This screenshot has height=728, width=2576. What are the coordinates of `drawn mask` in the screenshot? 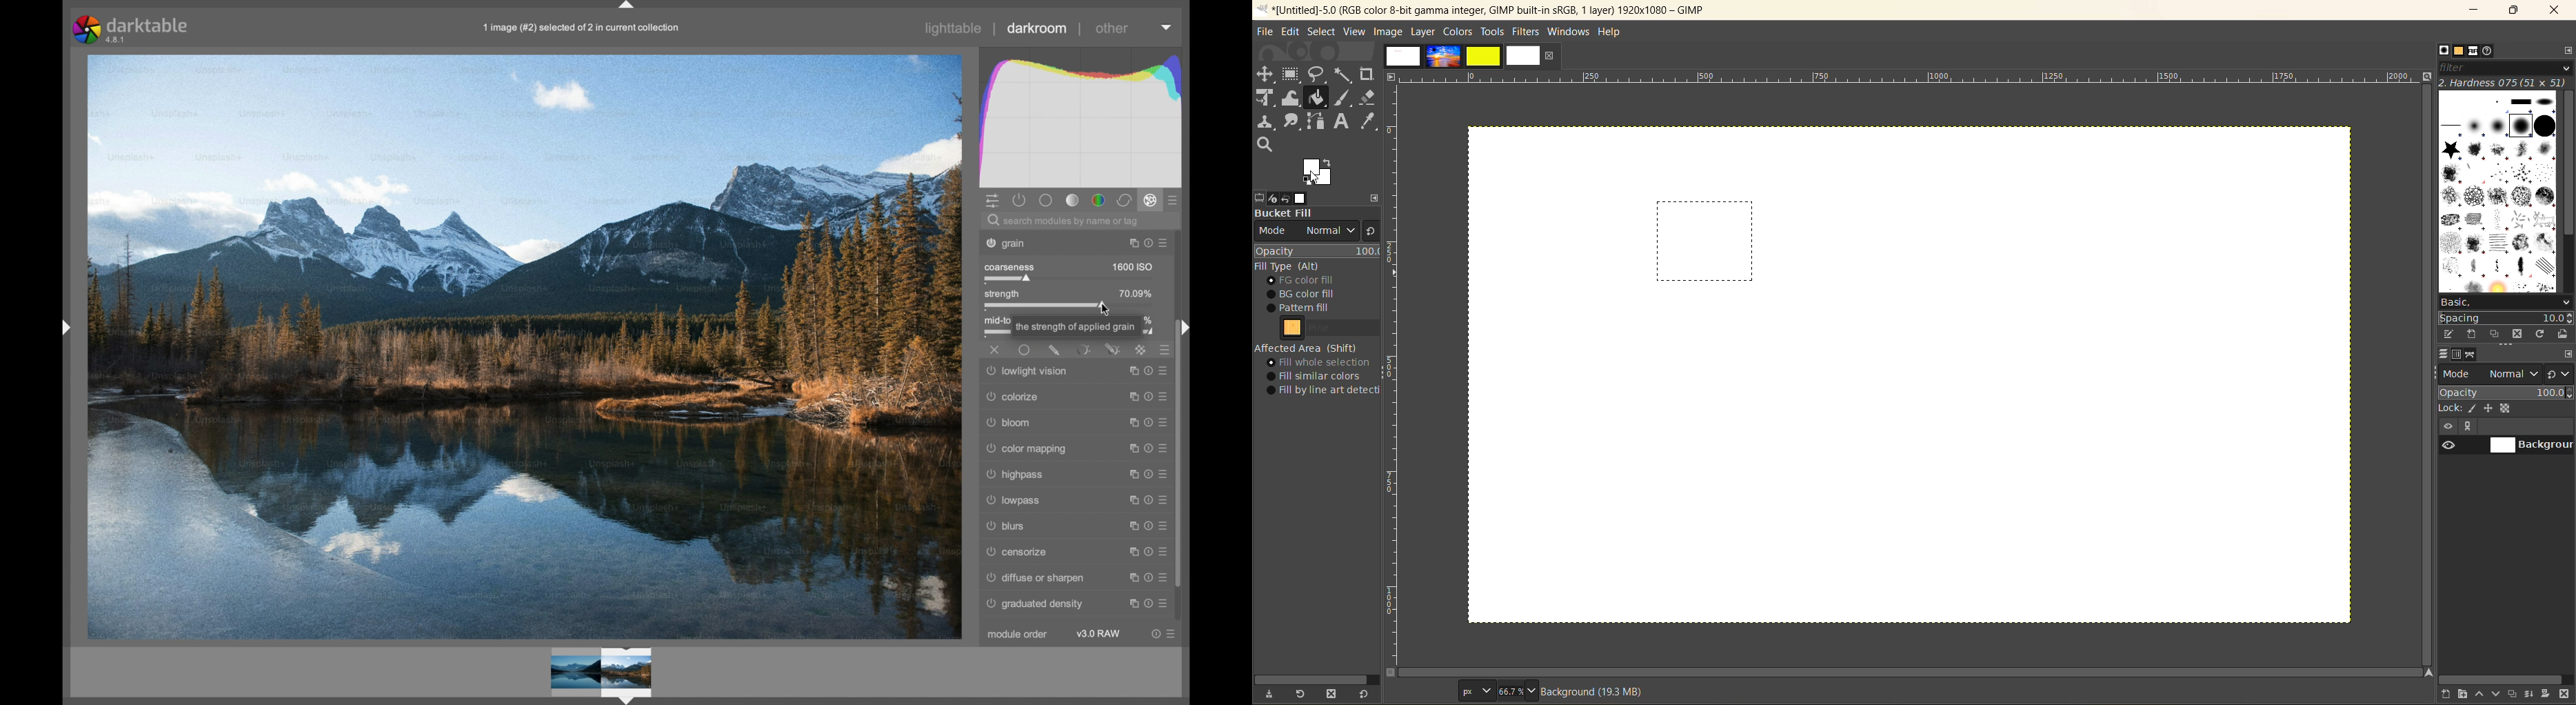 It's located at (1055, 351).